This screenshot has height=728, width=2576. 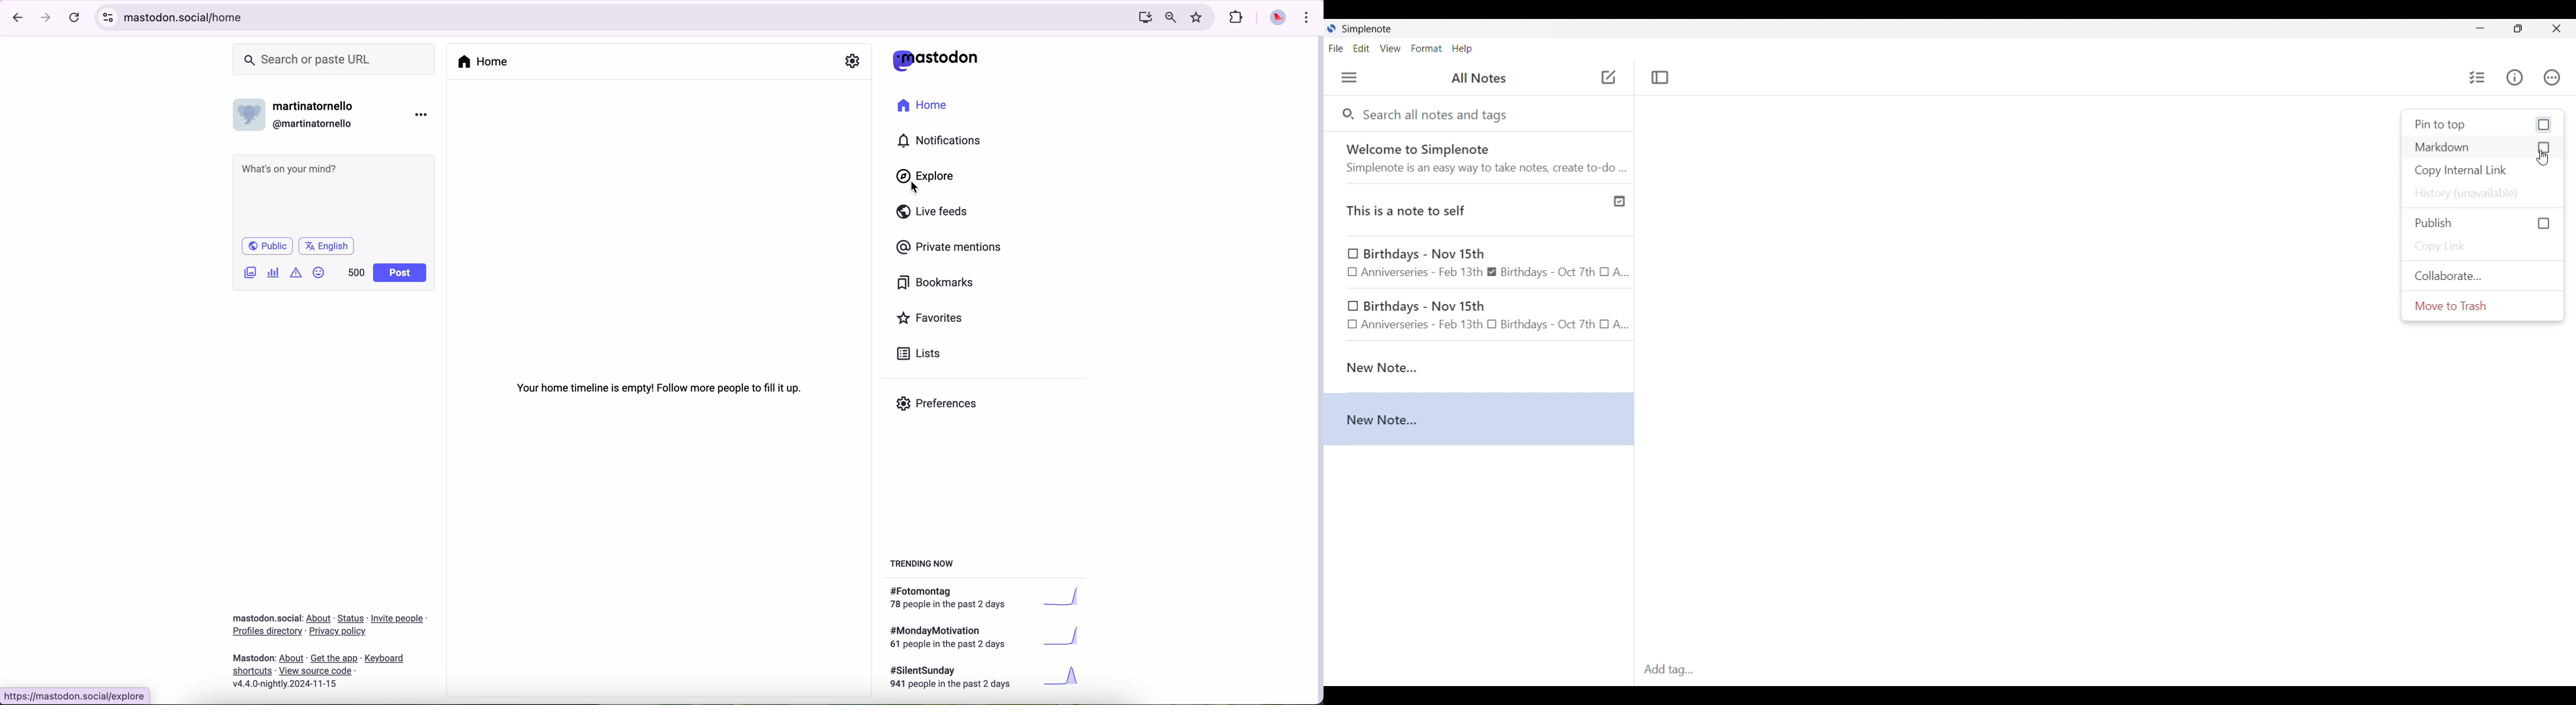 I want to click on History, so click(x=2483, y=194).